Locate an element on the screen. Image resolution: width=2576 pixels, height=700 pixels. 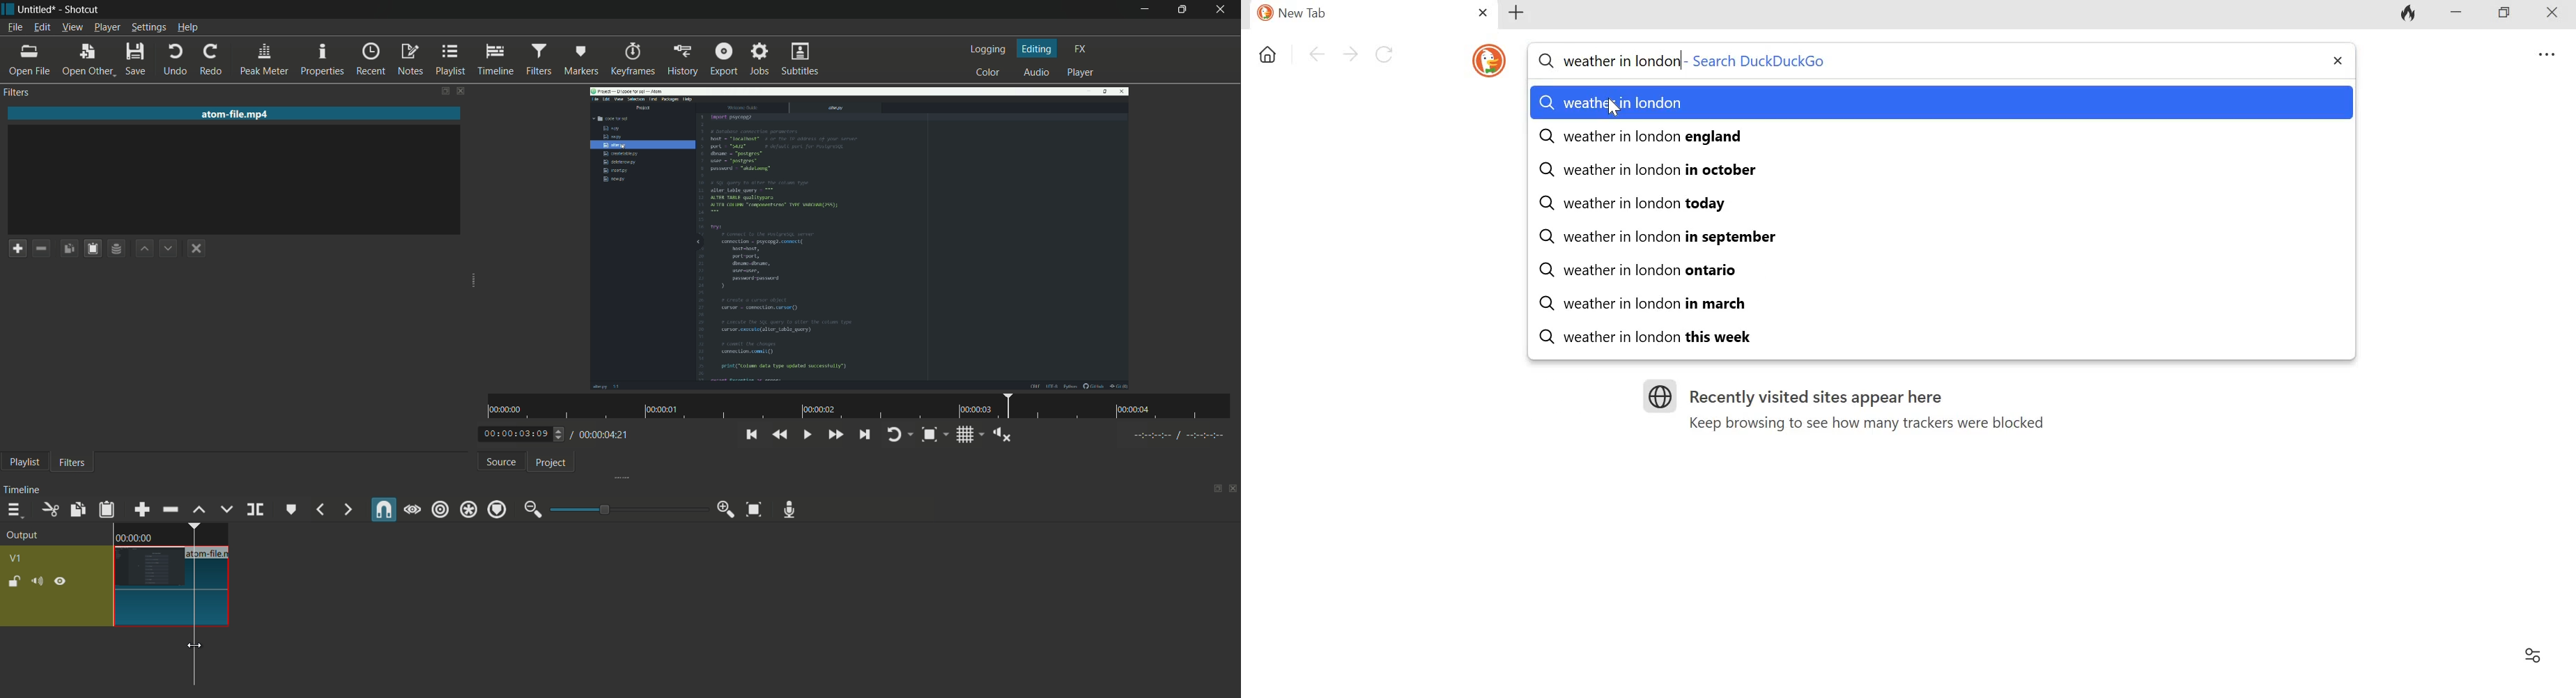
imported file name is located at coordinates (236, 114).